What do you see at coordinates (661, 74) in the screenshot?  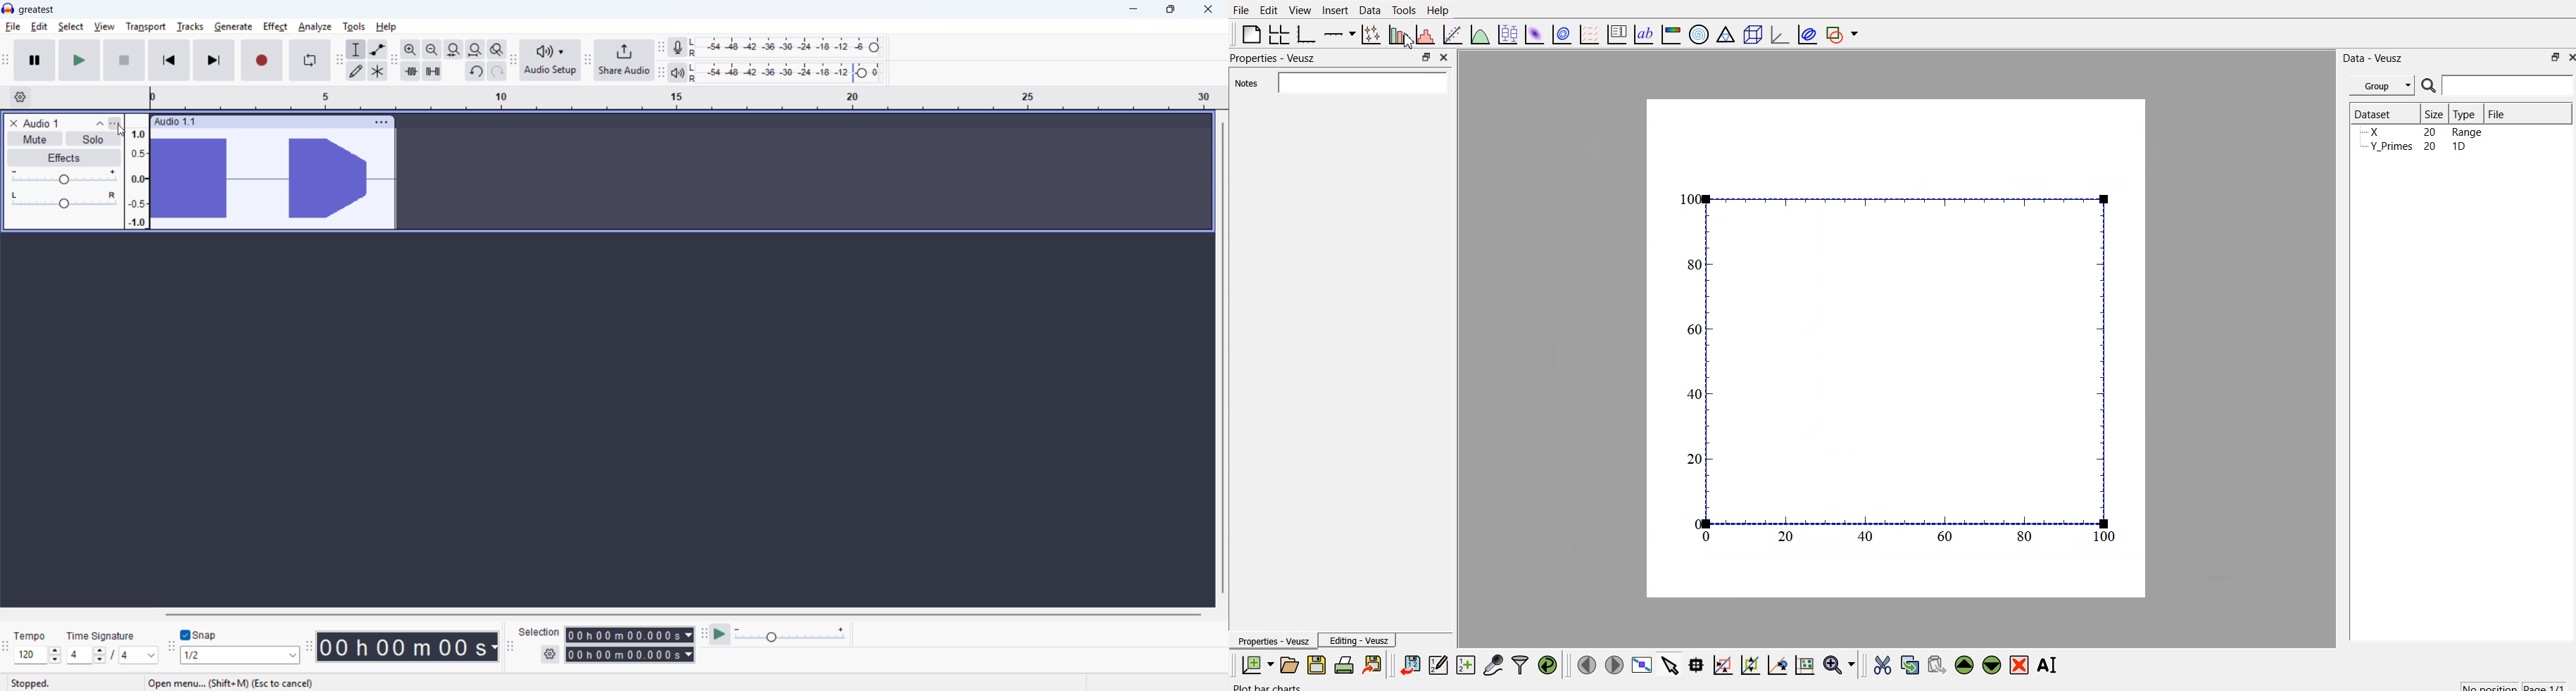 I see `playback meter toolbar` at bounding box center [661, 74].